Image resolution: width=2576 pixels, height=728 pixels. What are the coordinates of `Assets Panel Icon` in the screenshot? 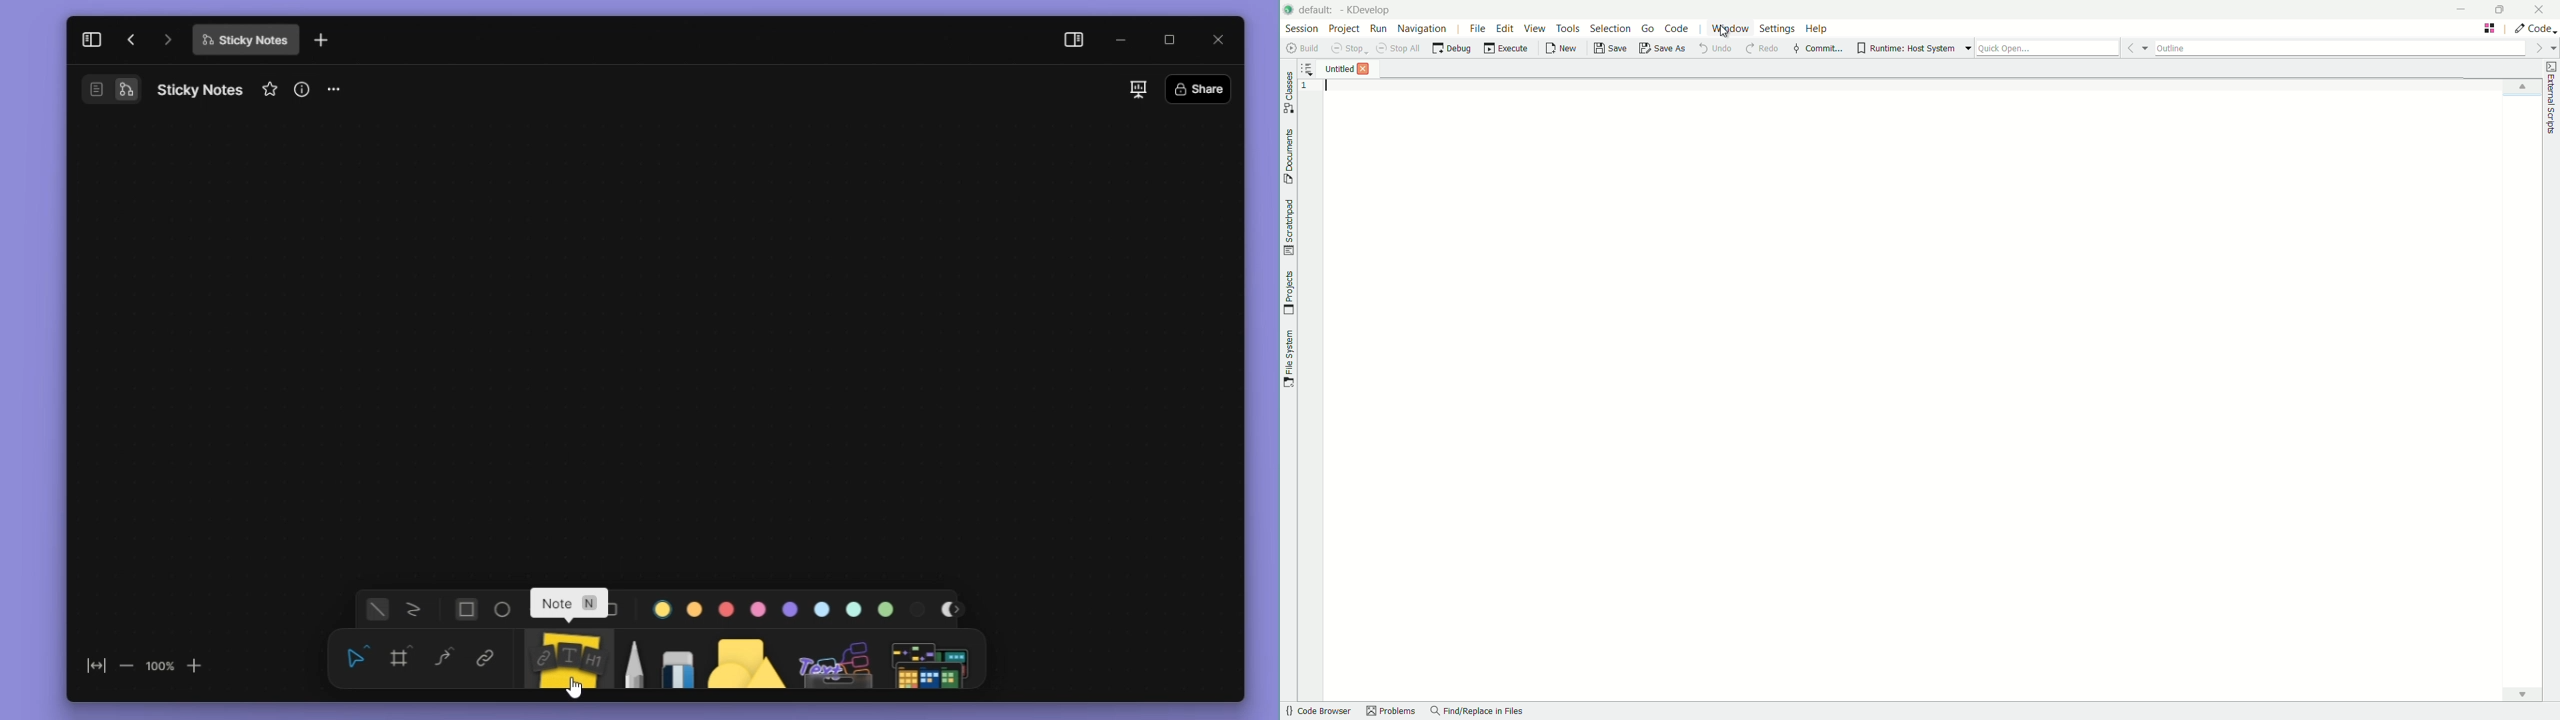 It's located at (833, 663).